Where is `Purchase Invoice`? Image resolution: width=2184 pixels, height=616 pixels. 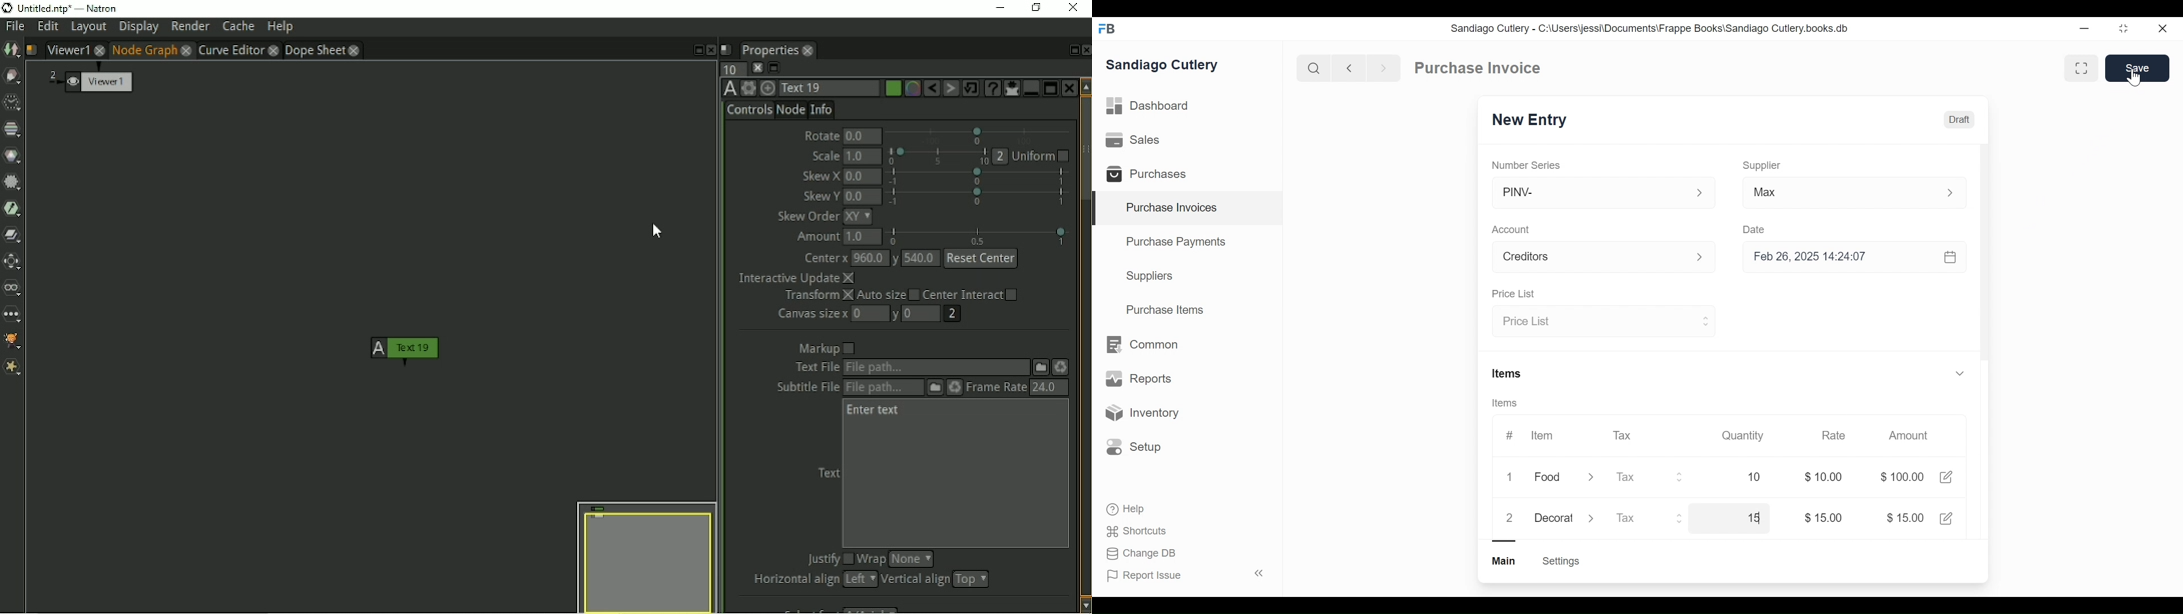 Purchase Invoice is located at coordinates (1479, 68).